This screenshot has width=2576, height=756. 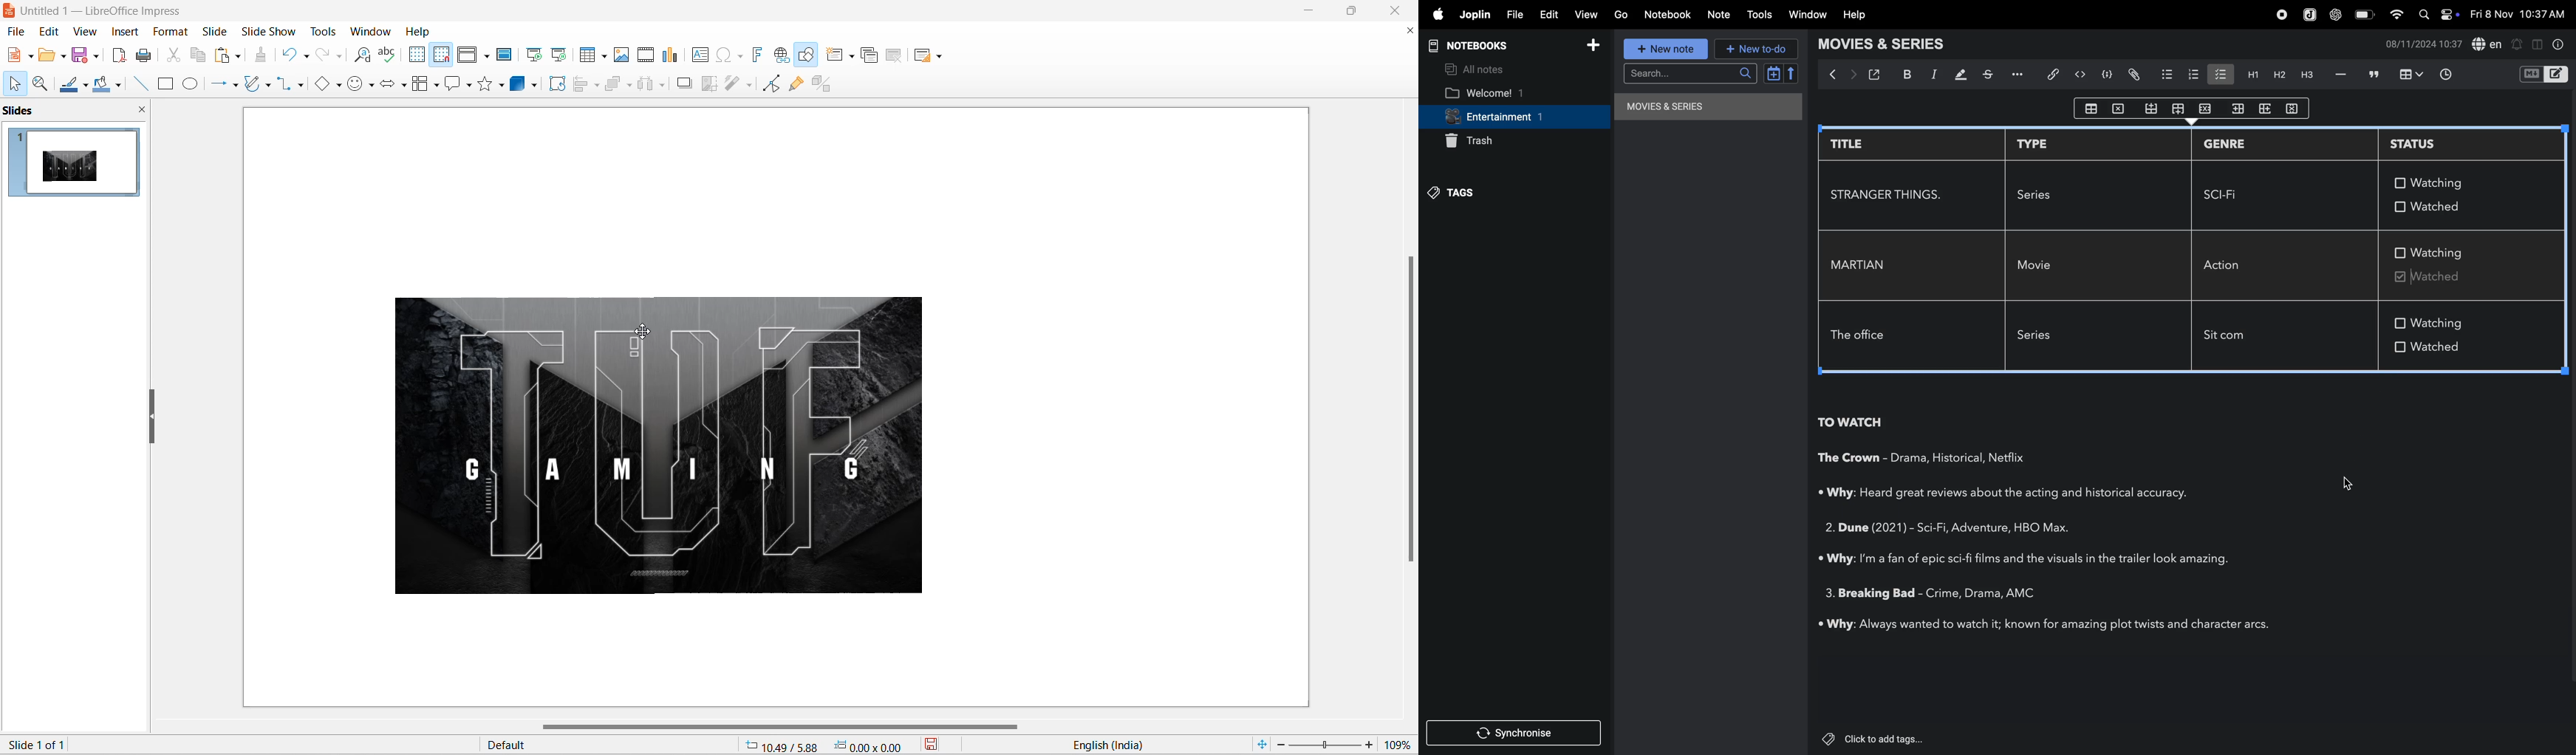 What do you see at coordinates (2441, 13) in the screenshot?
I see `apple widgets` at bounding box center [2441, 13].